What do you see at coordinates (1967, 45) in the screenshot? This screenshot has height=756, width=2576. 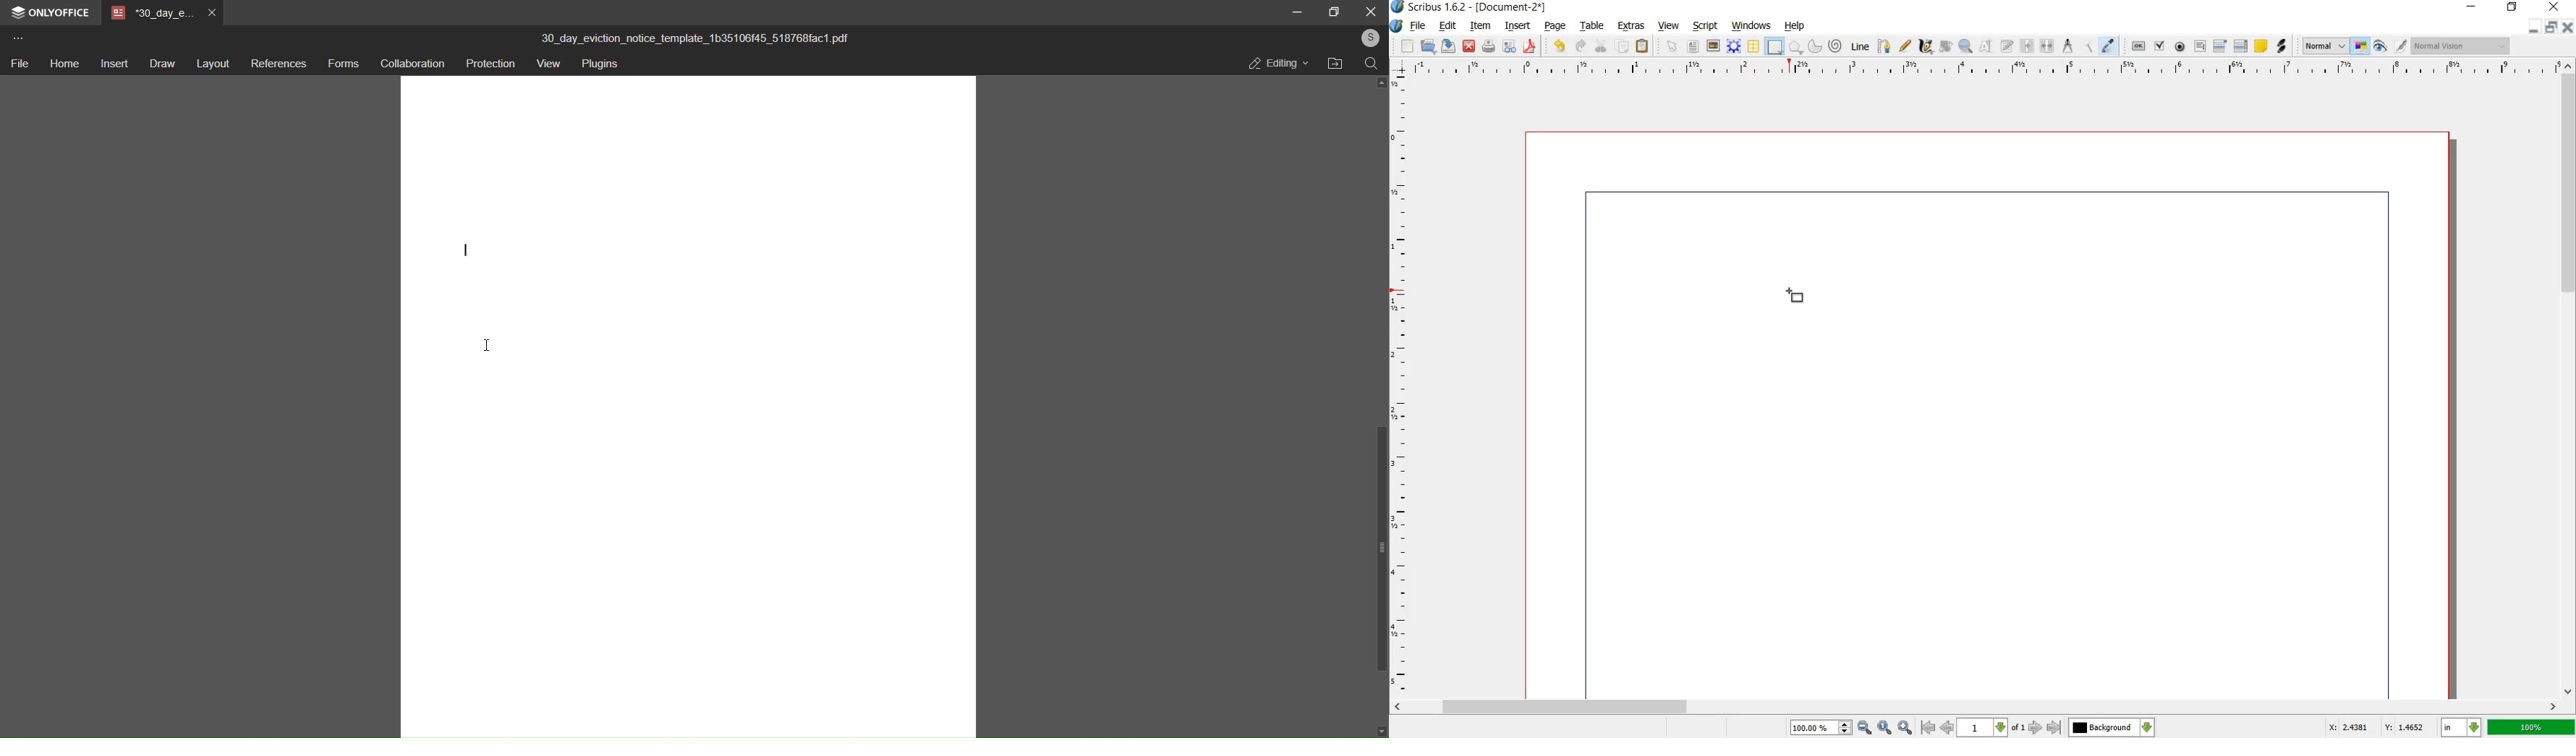 I see `ZOOM IN OR OUT` at bounding box center [1967, 45].